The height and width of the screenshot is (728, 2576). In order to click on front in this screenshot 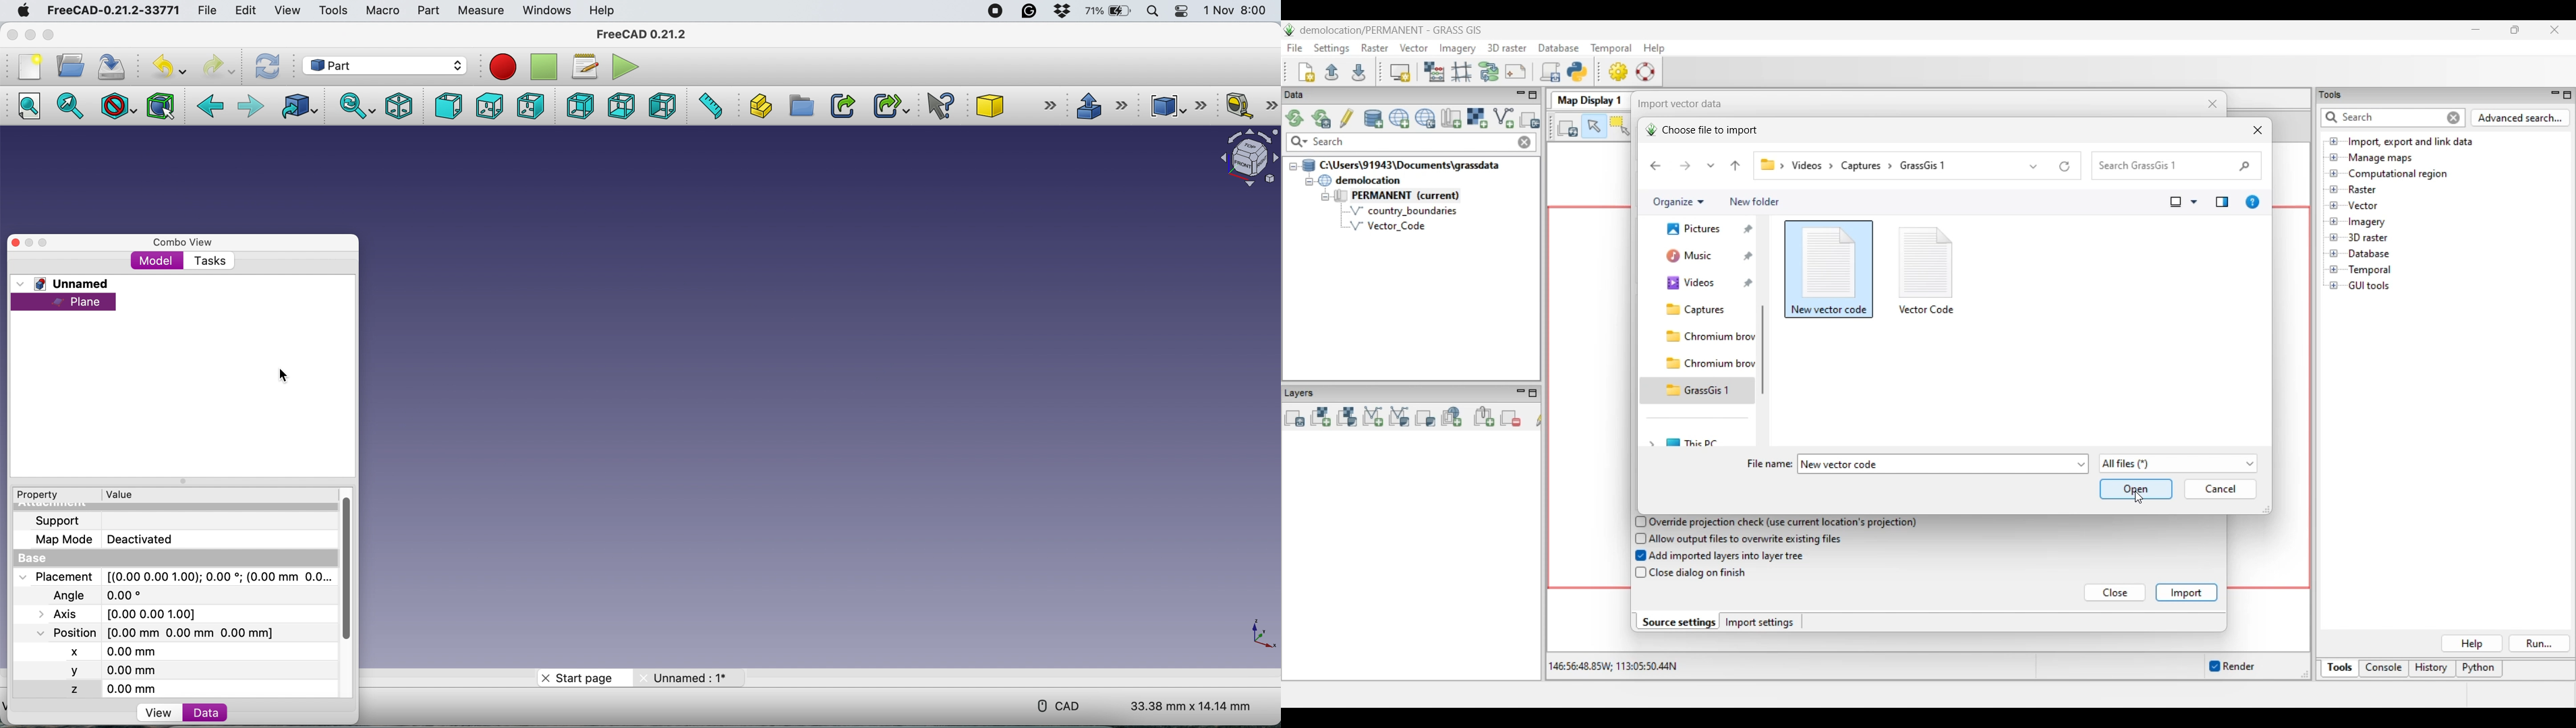, I will do `click(449, 106)`.